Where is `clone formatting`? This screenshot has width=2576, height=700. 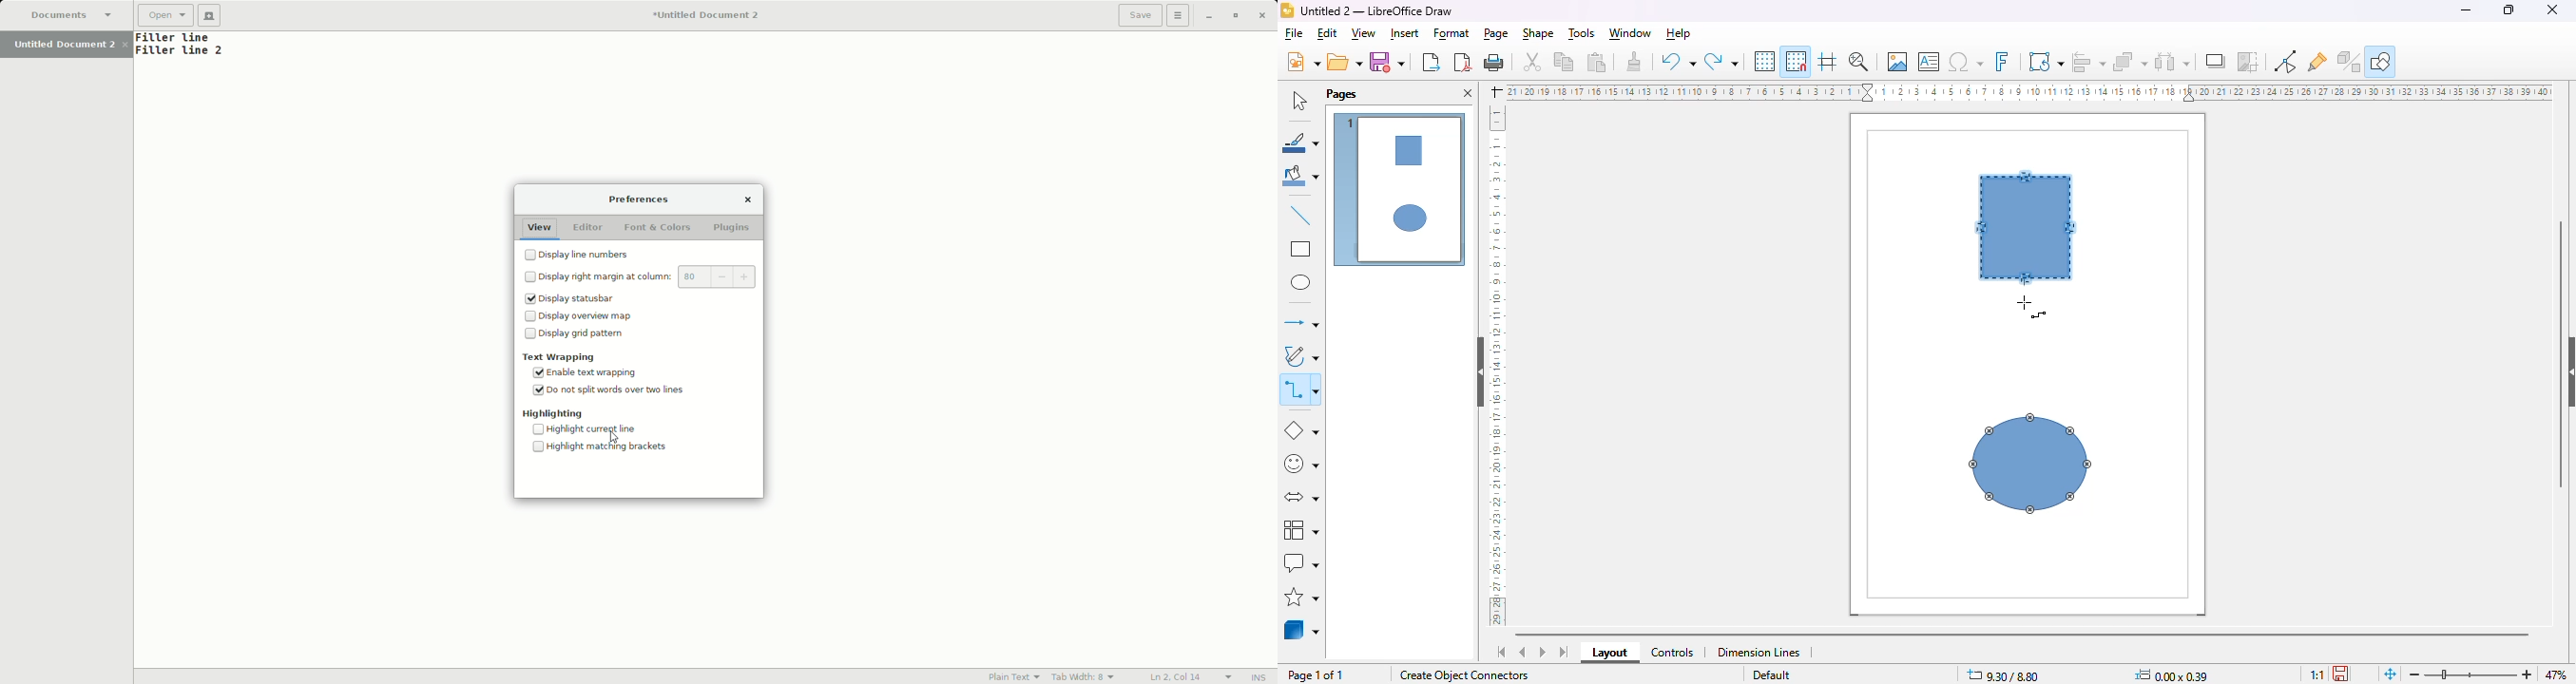 clone formatting is located at coordinates (1634, 62).